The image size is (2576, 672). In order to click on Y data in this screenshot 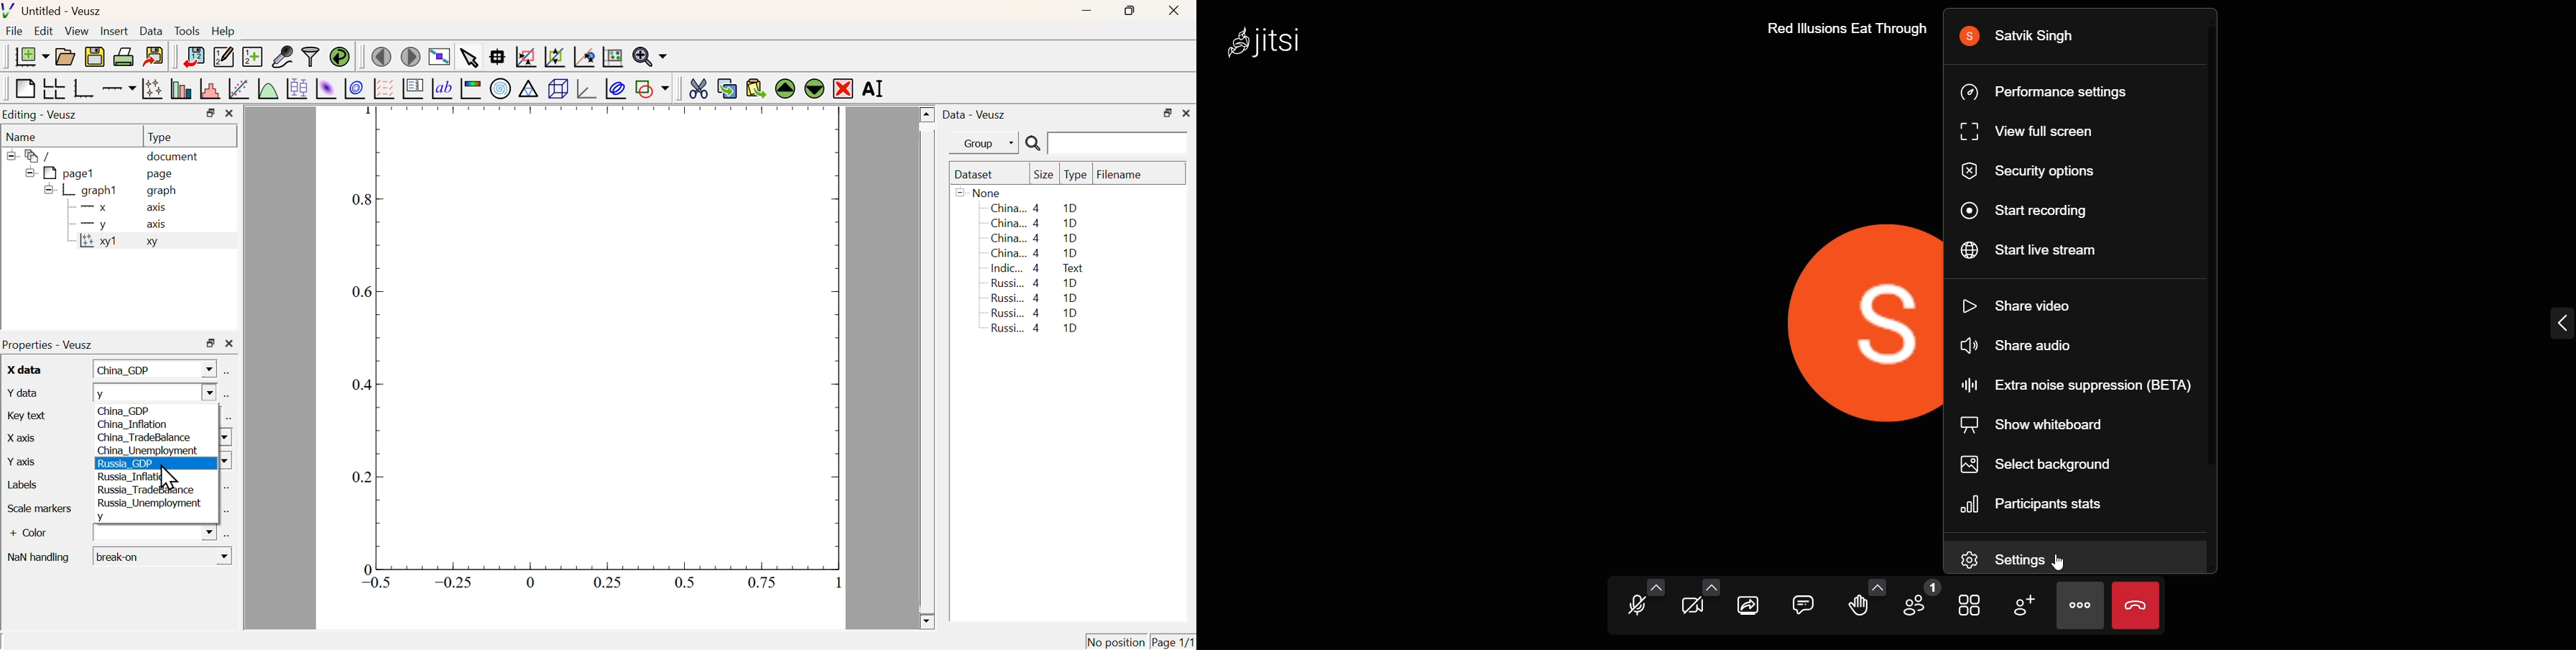, I will do `click(21, 391)`.